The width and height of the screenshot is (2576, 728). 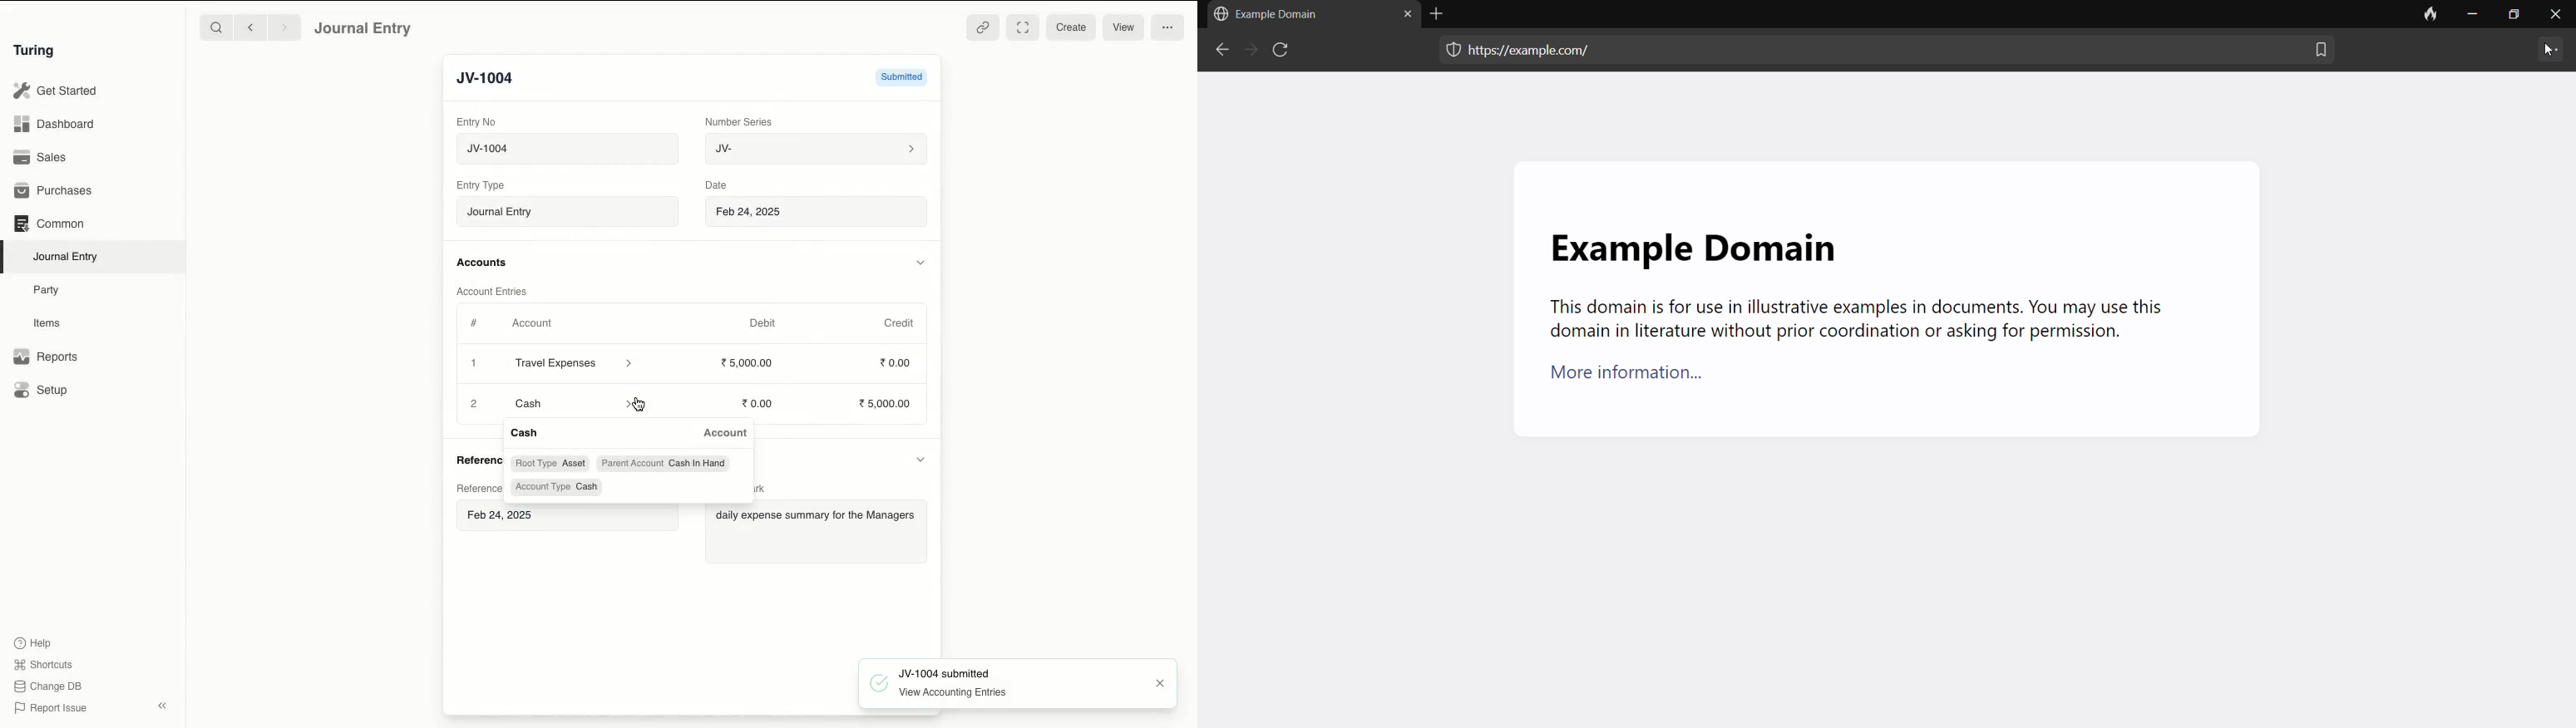 What do you see at coordinates (503, 514) in the screenshot?
I see `Feb 24, 2025` at bounding box center [503, 514].